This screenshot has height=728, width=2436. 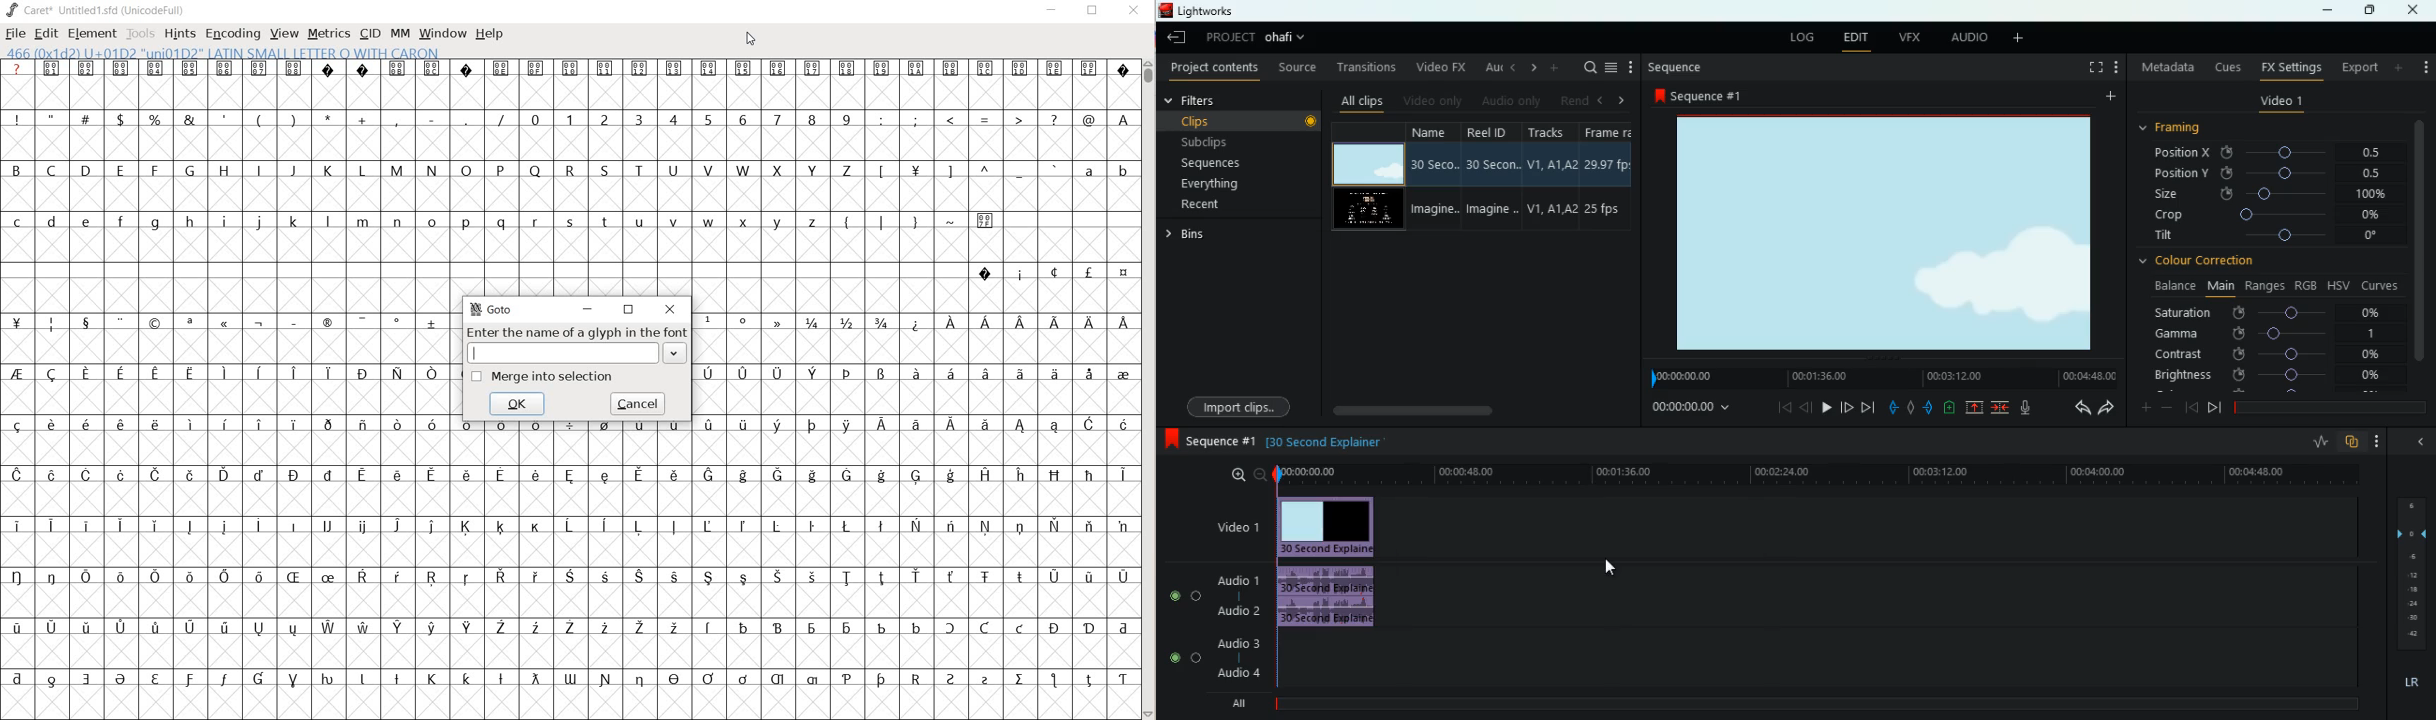 What do you see at coordinates (1623, 100) in the screenshot?
I see `right` at bounding box center [1623, 100].